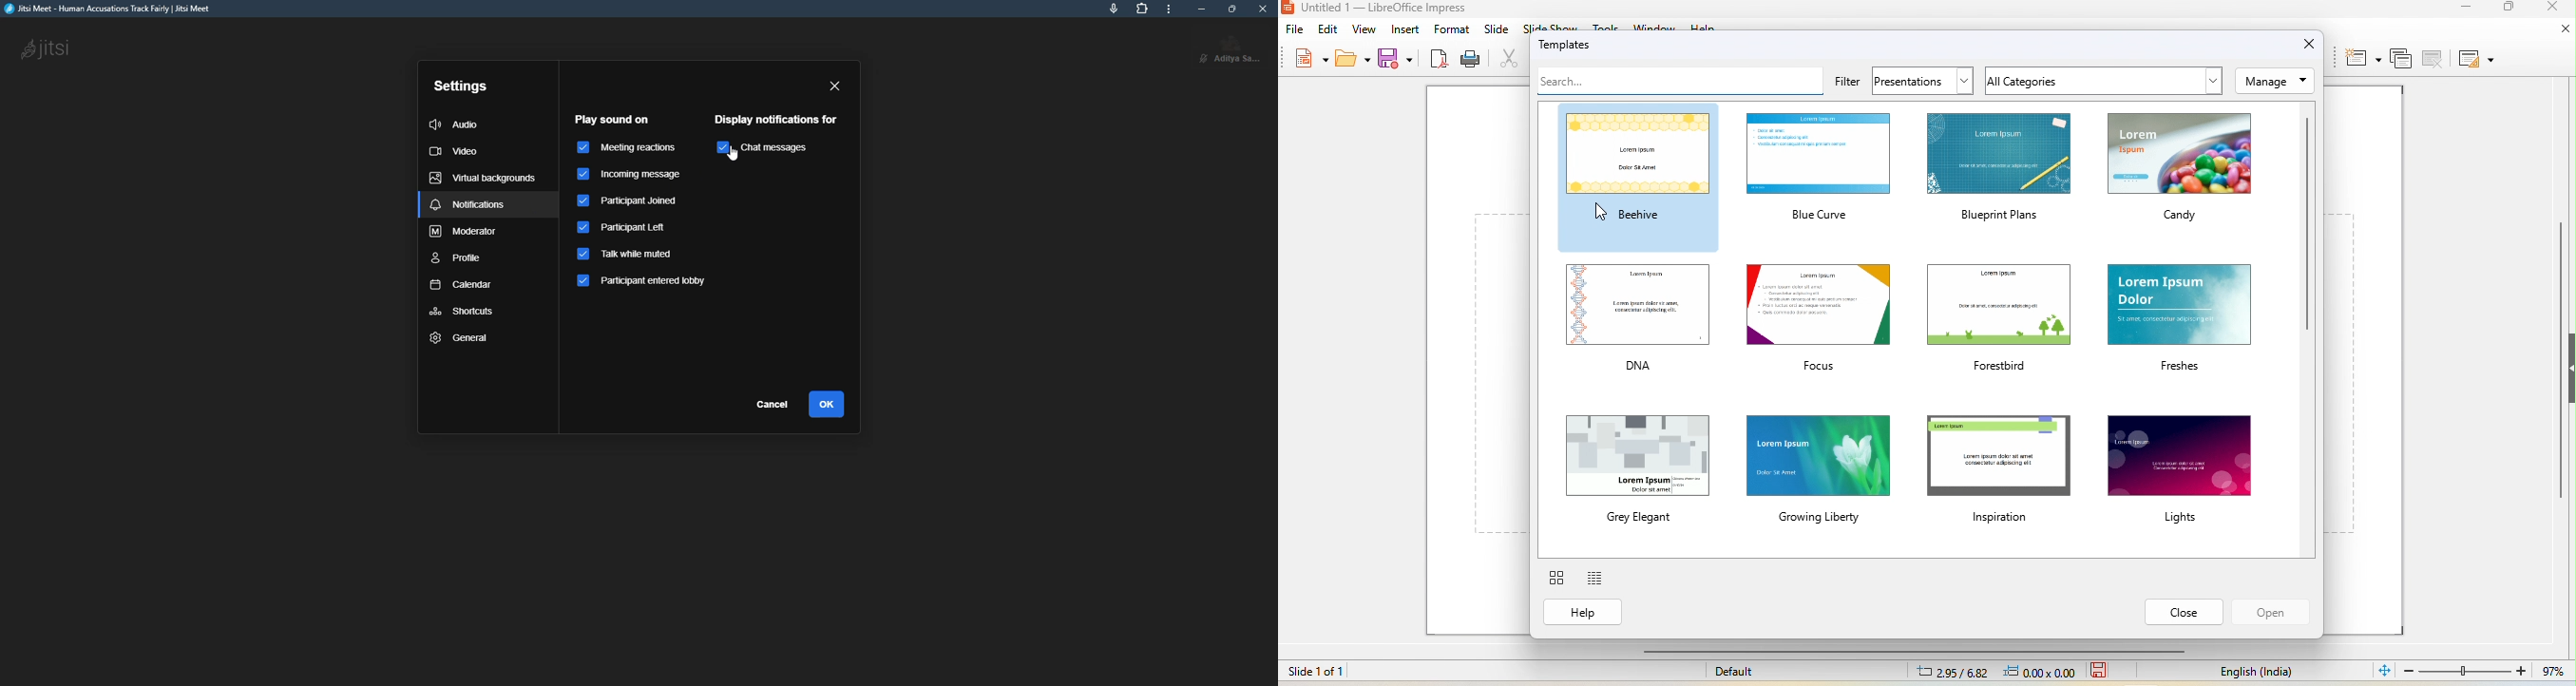 The height and width of the screenshot is (700, 2576). Describe the element at coordinates (2270, 612) in the screenshot. I see `open` at that location.